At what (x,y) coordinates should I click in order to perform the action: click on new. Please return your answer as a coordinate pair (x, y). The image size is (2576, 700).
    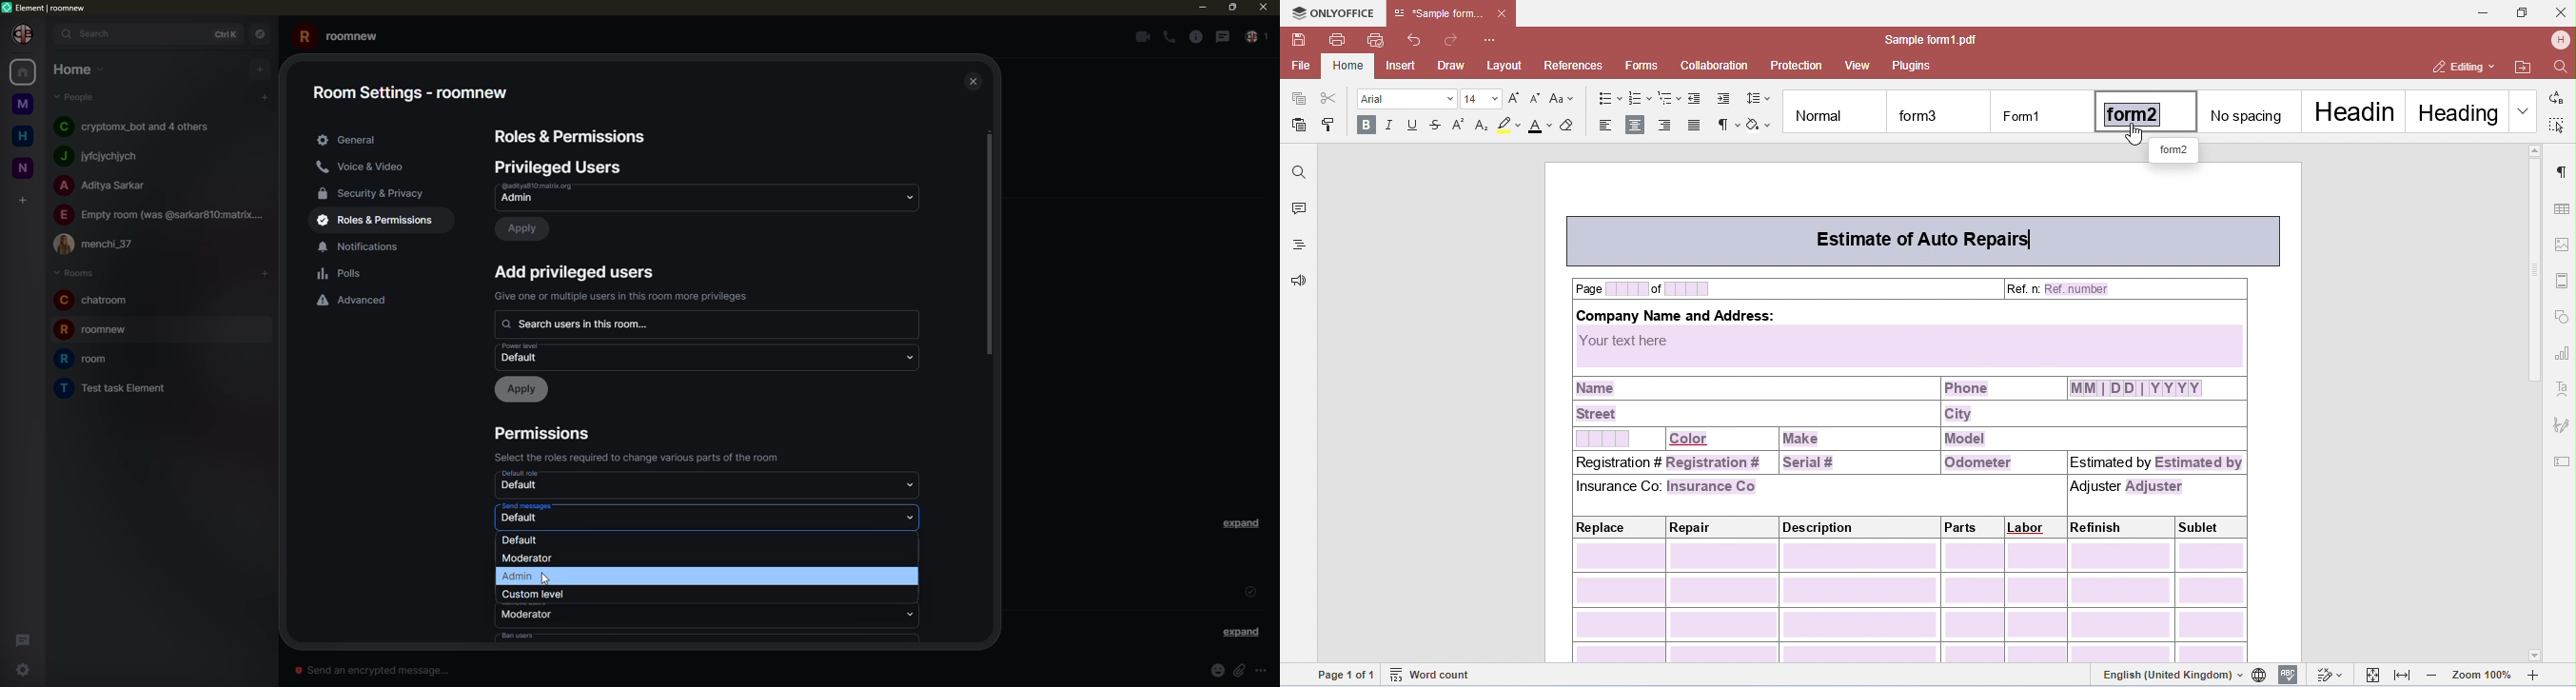
    Looking at the image, I should click on (23, 165).